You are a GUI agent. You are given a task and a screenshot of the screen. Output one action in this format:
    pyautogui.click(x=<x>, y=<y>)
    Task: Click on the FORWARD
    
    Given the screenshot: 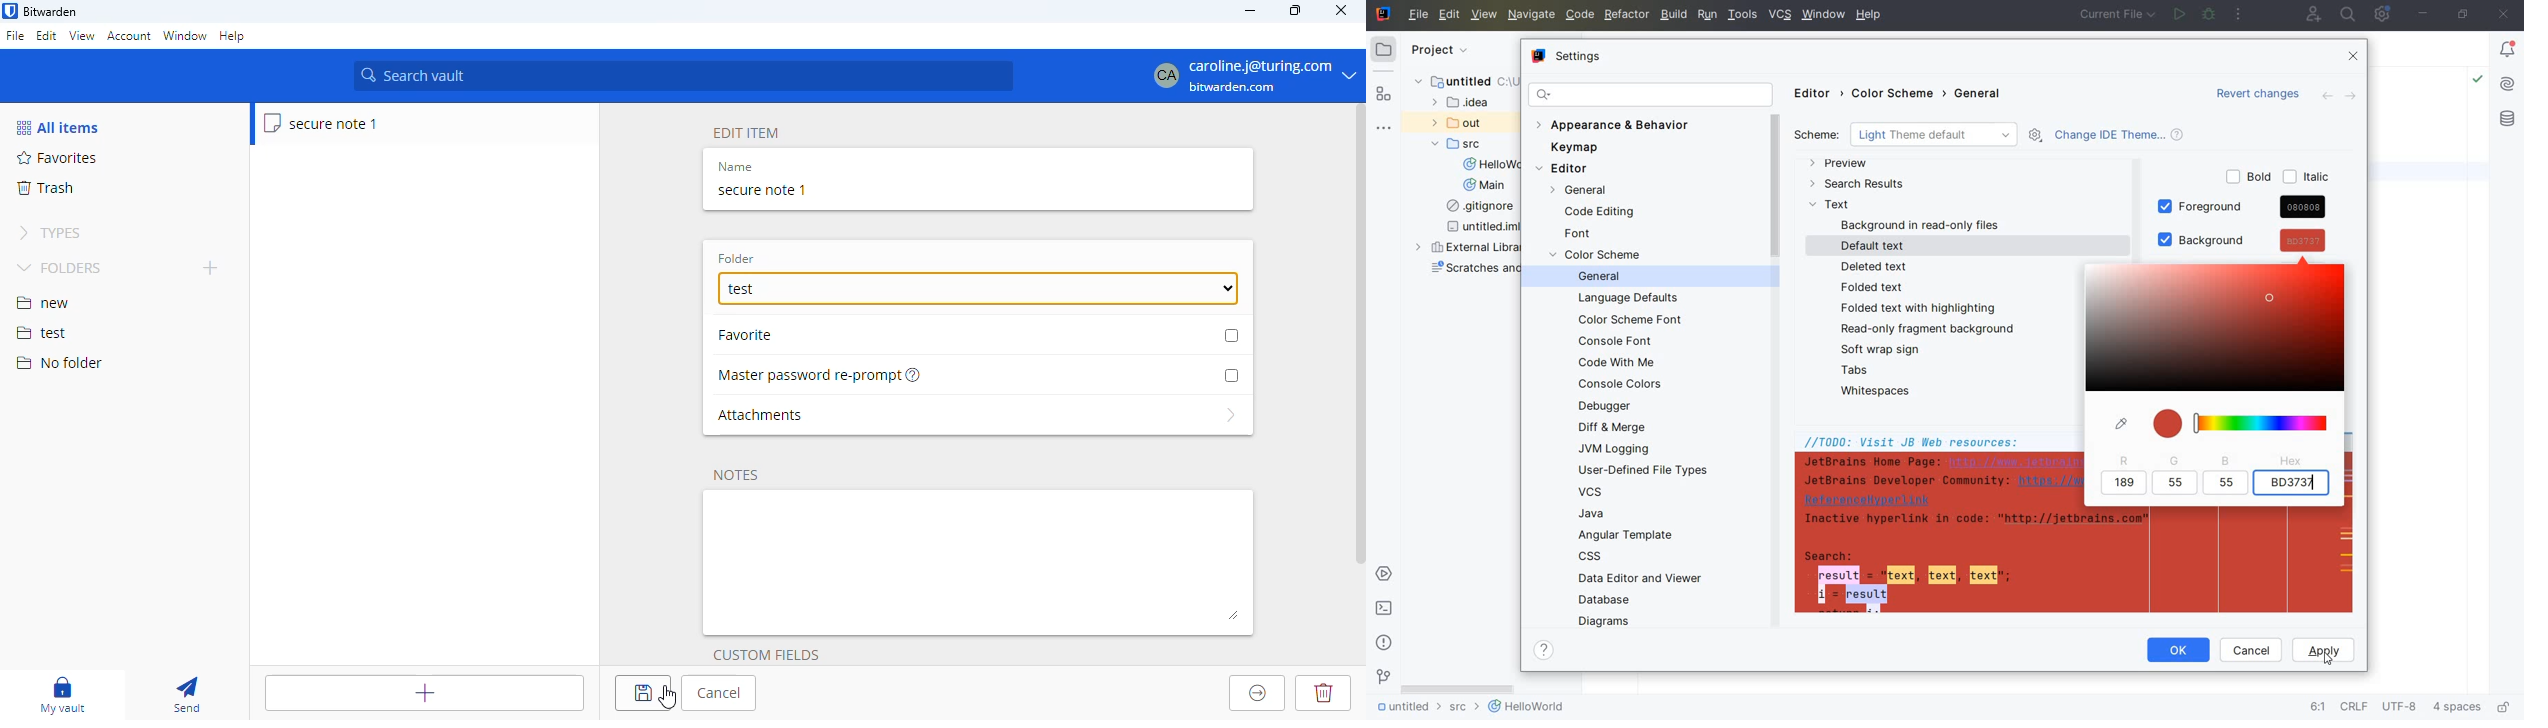 What is the action you would take?
    pyautogui.click(x=2355, y=97)
    